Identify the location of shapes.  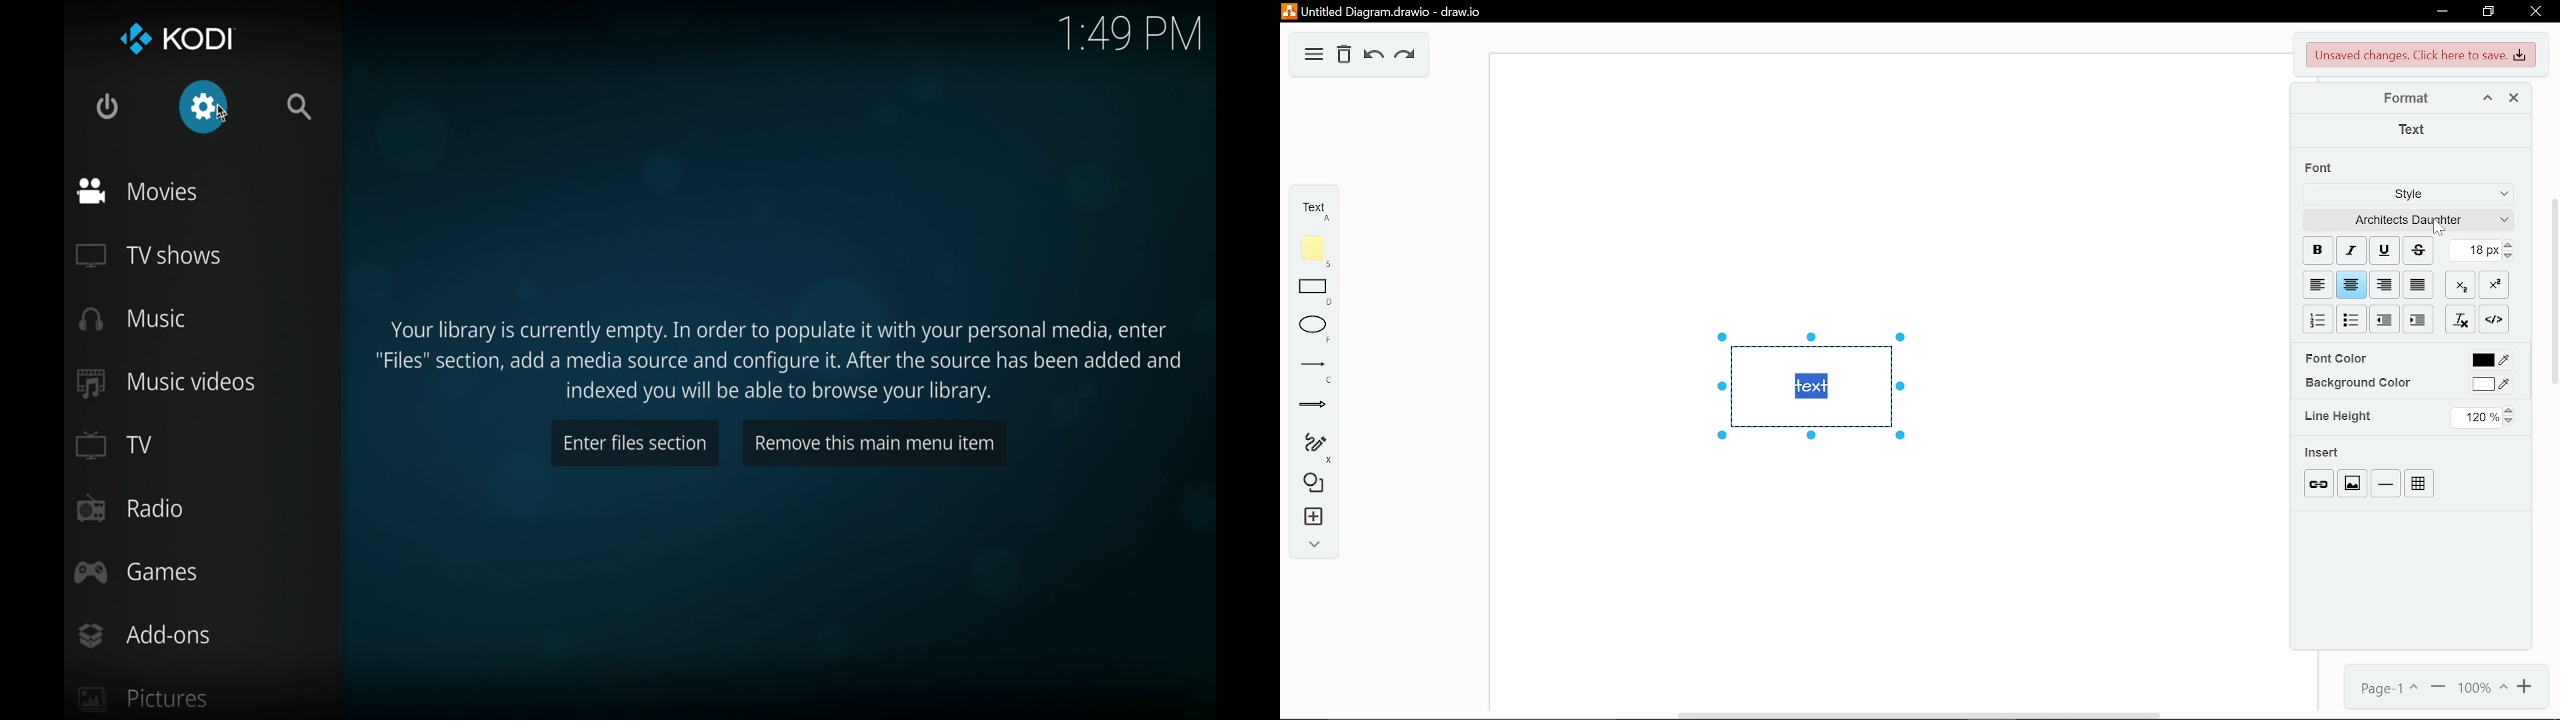
(1309, 484).